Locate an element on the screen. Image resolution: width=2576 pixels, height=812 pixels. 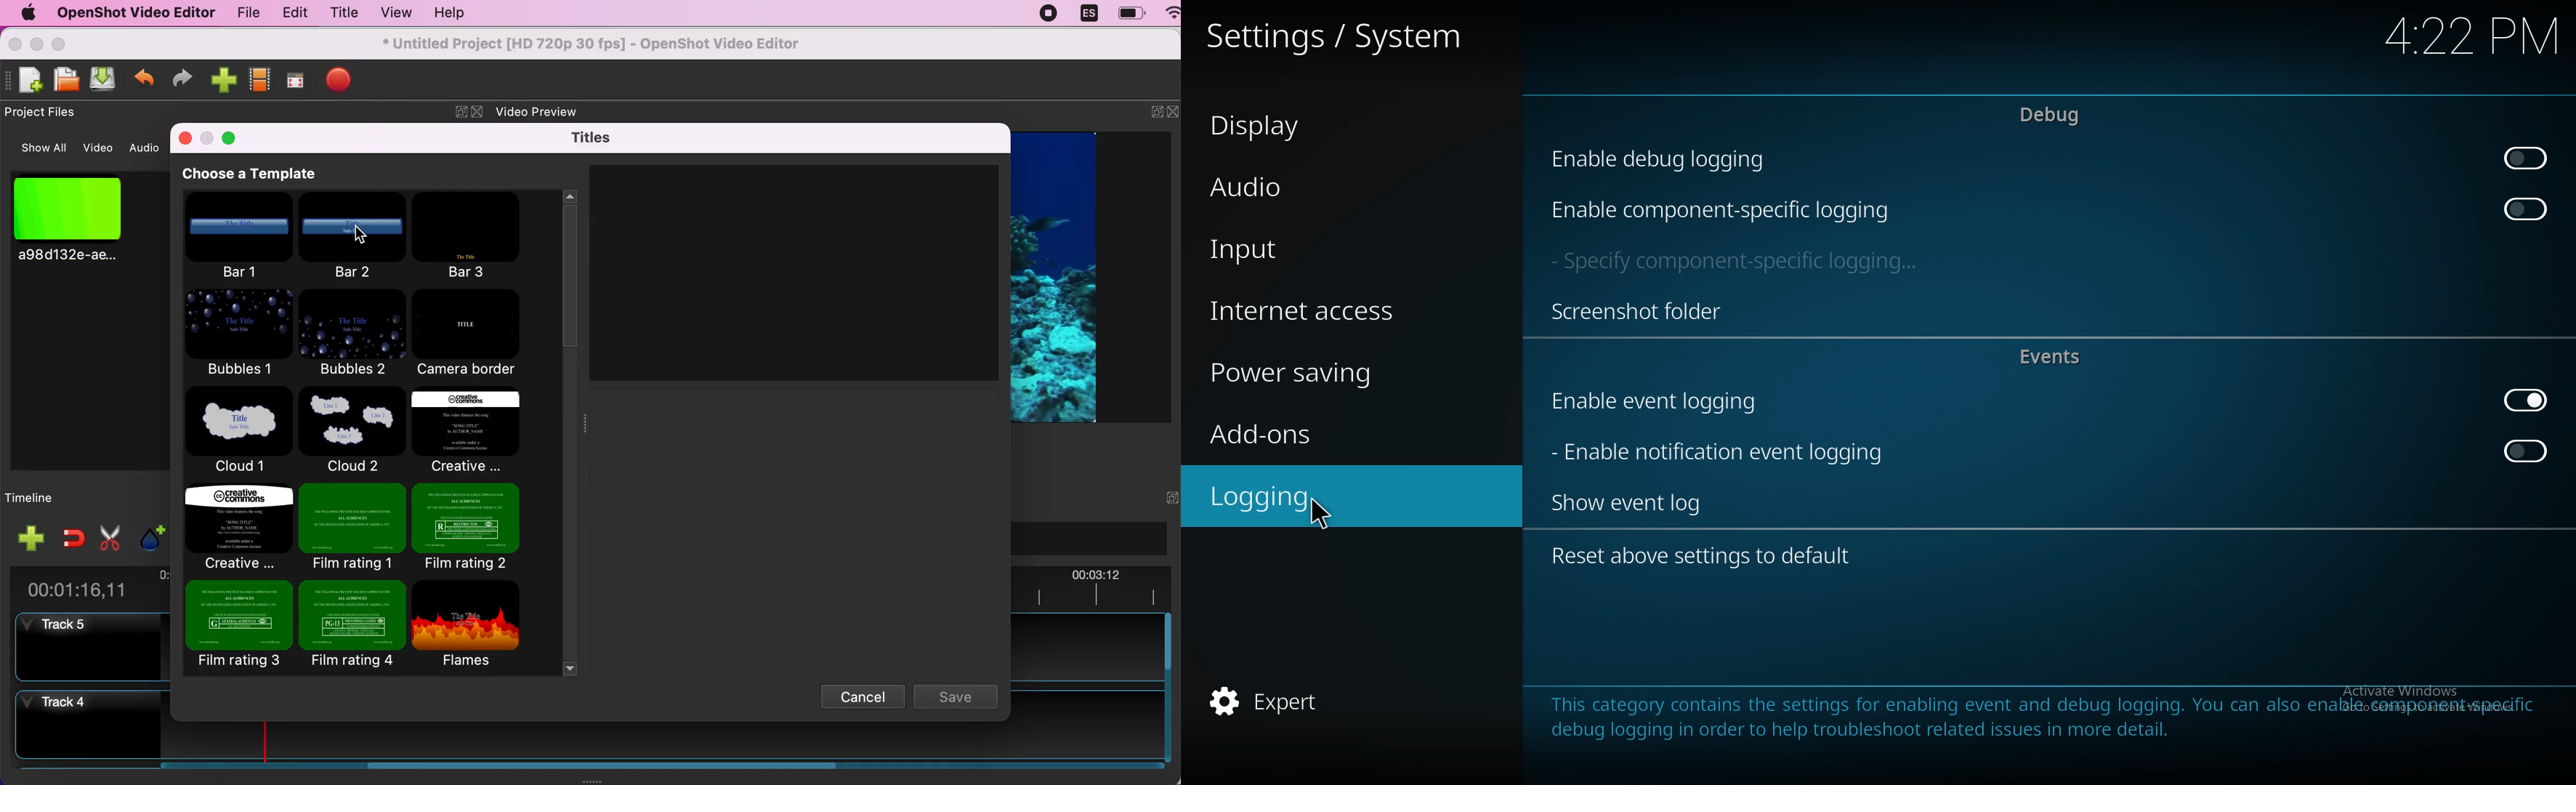
Cursor is located at coordinates (361, 234).